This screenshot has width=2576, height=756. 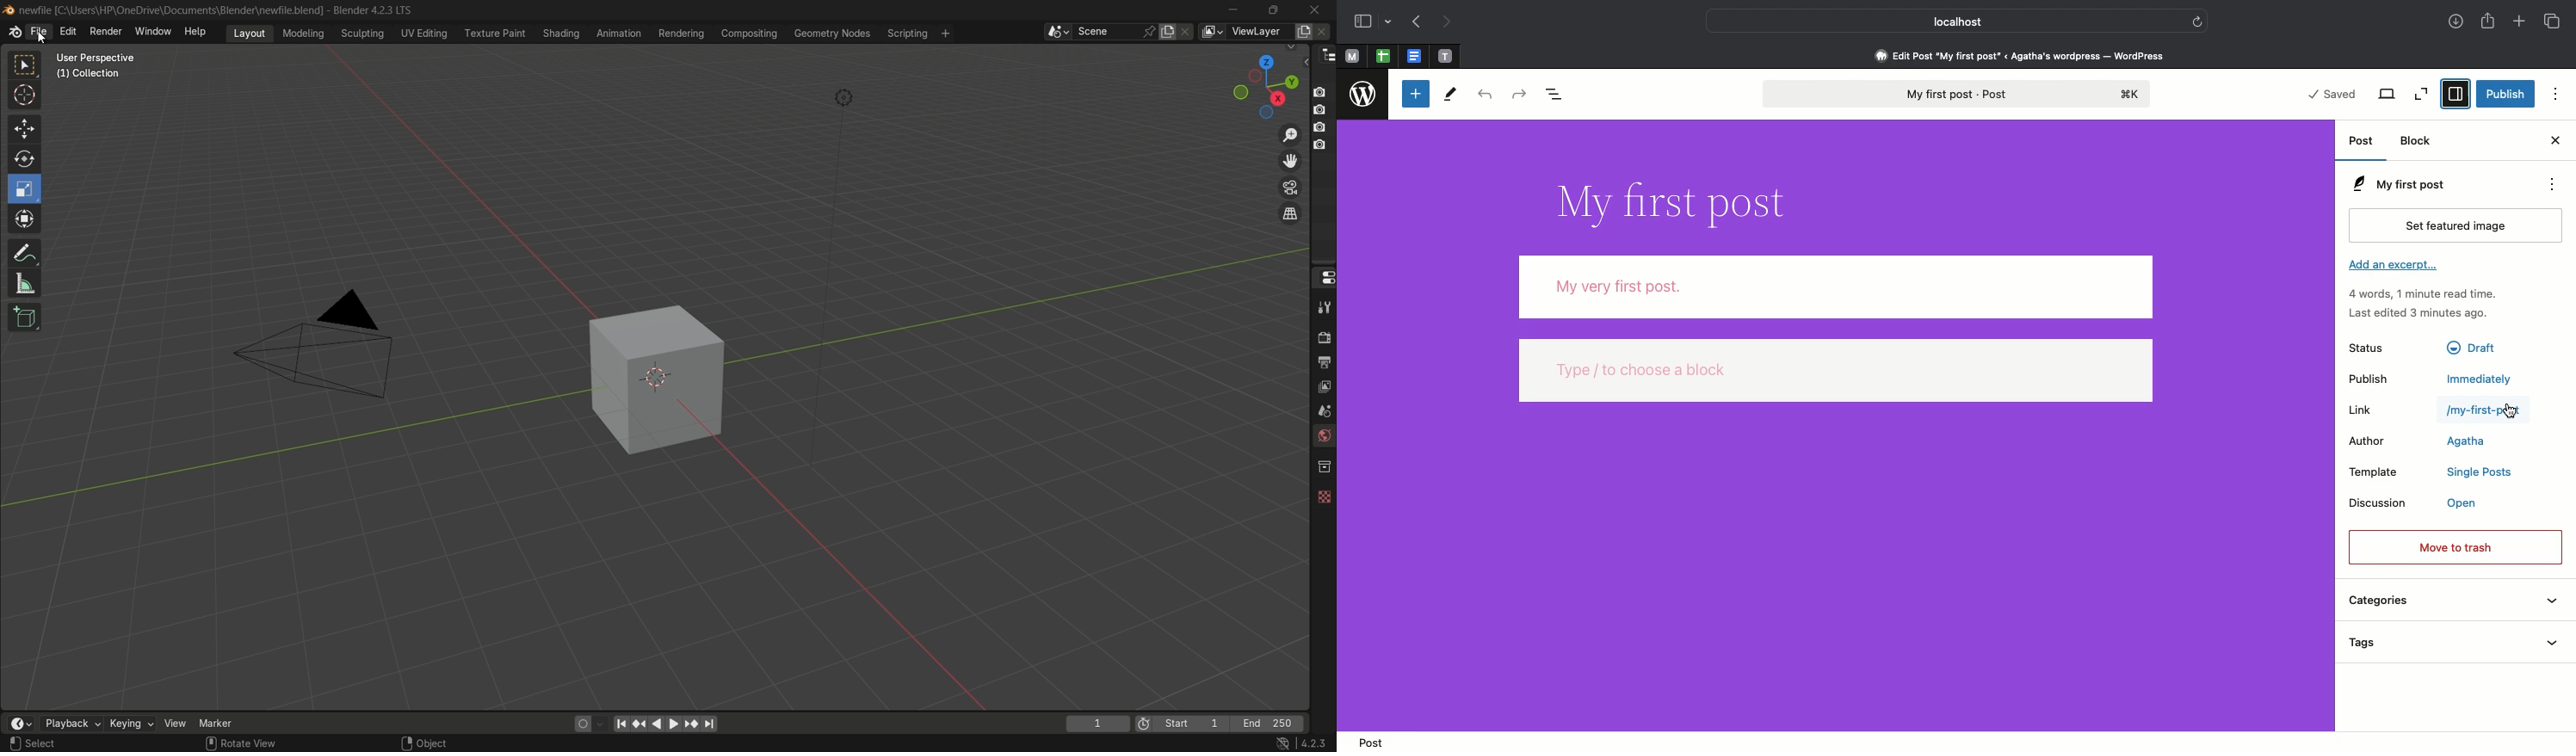 What do you see at coordinates (1325, 54) in the screenshot?
I see `outliner` at bounding box center [1325, 54].